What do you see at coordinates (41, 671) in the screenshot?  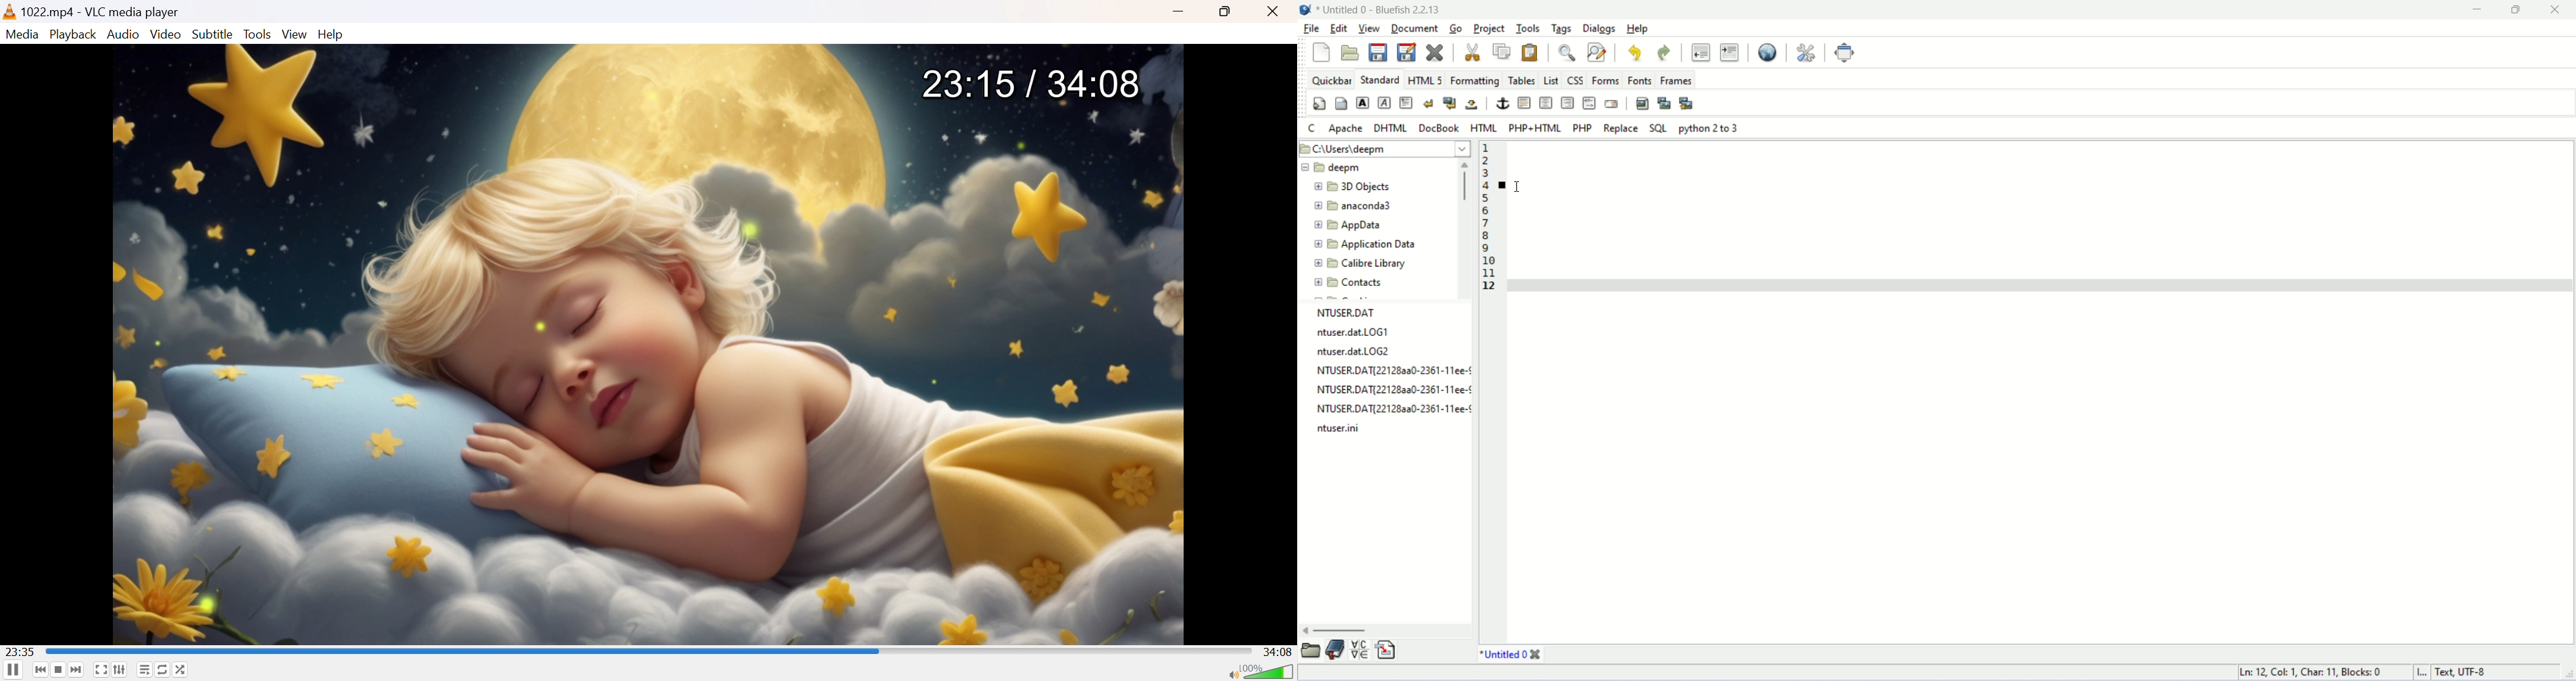 I see `Previous media in the playlist, skip backward when held` at bounding box center [41, 671].